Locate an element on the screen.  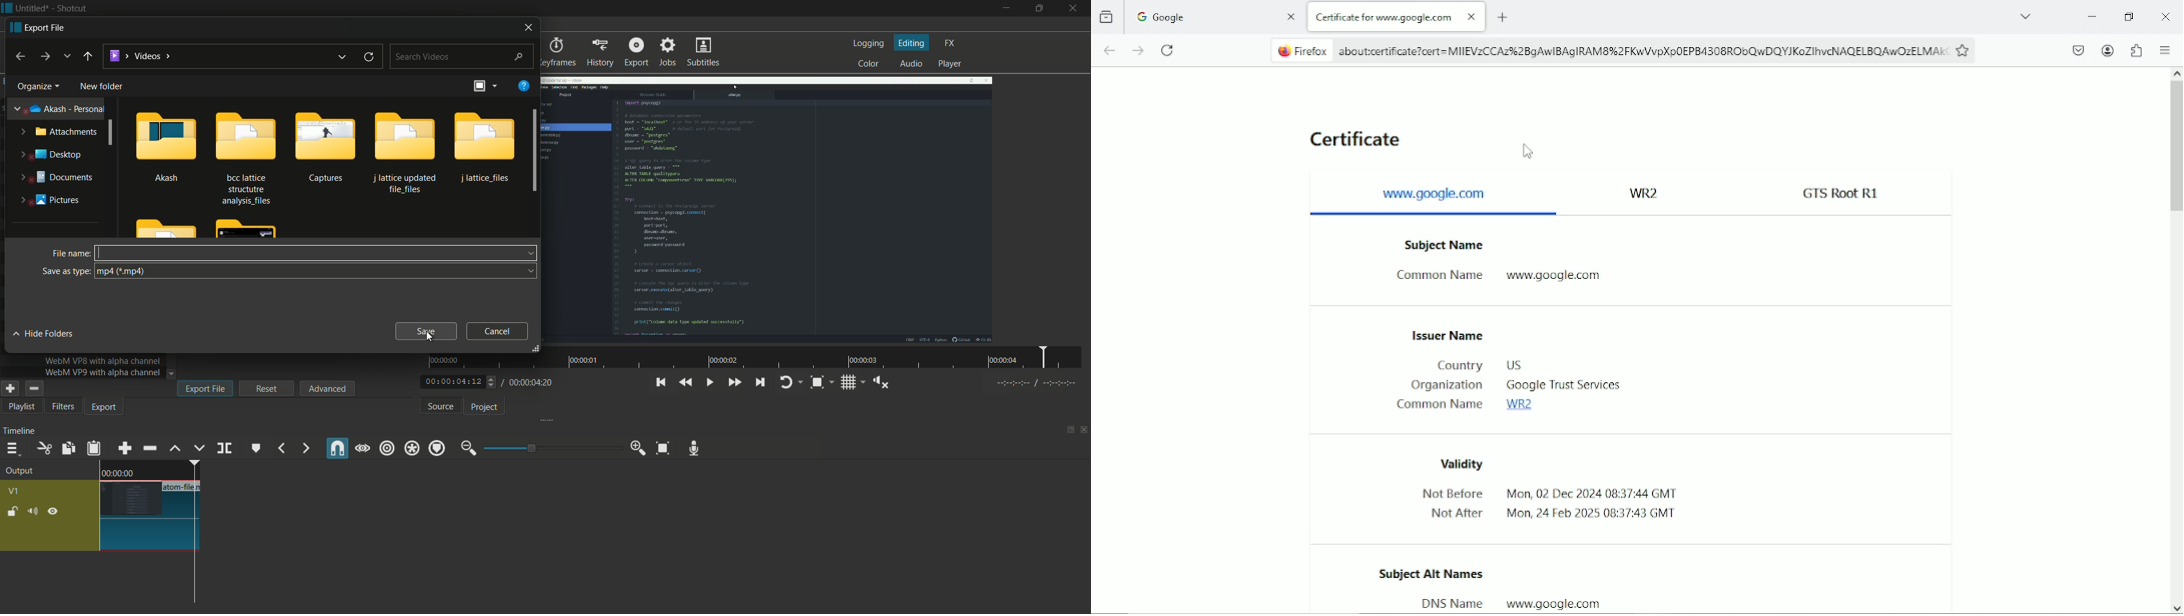
change the view is located at coordinates (480, 85).